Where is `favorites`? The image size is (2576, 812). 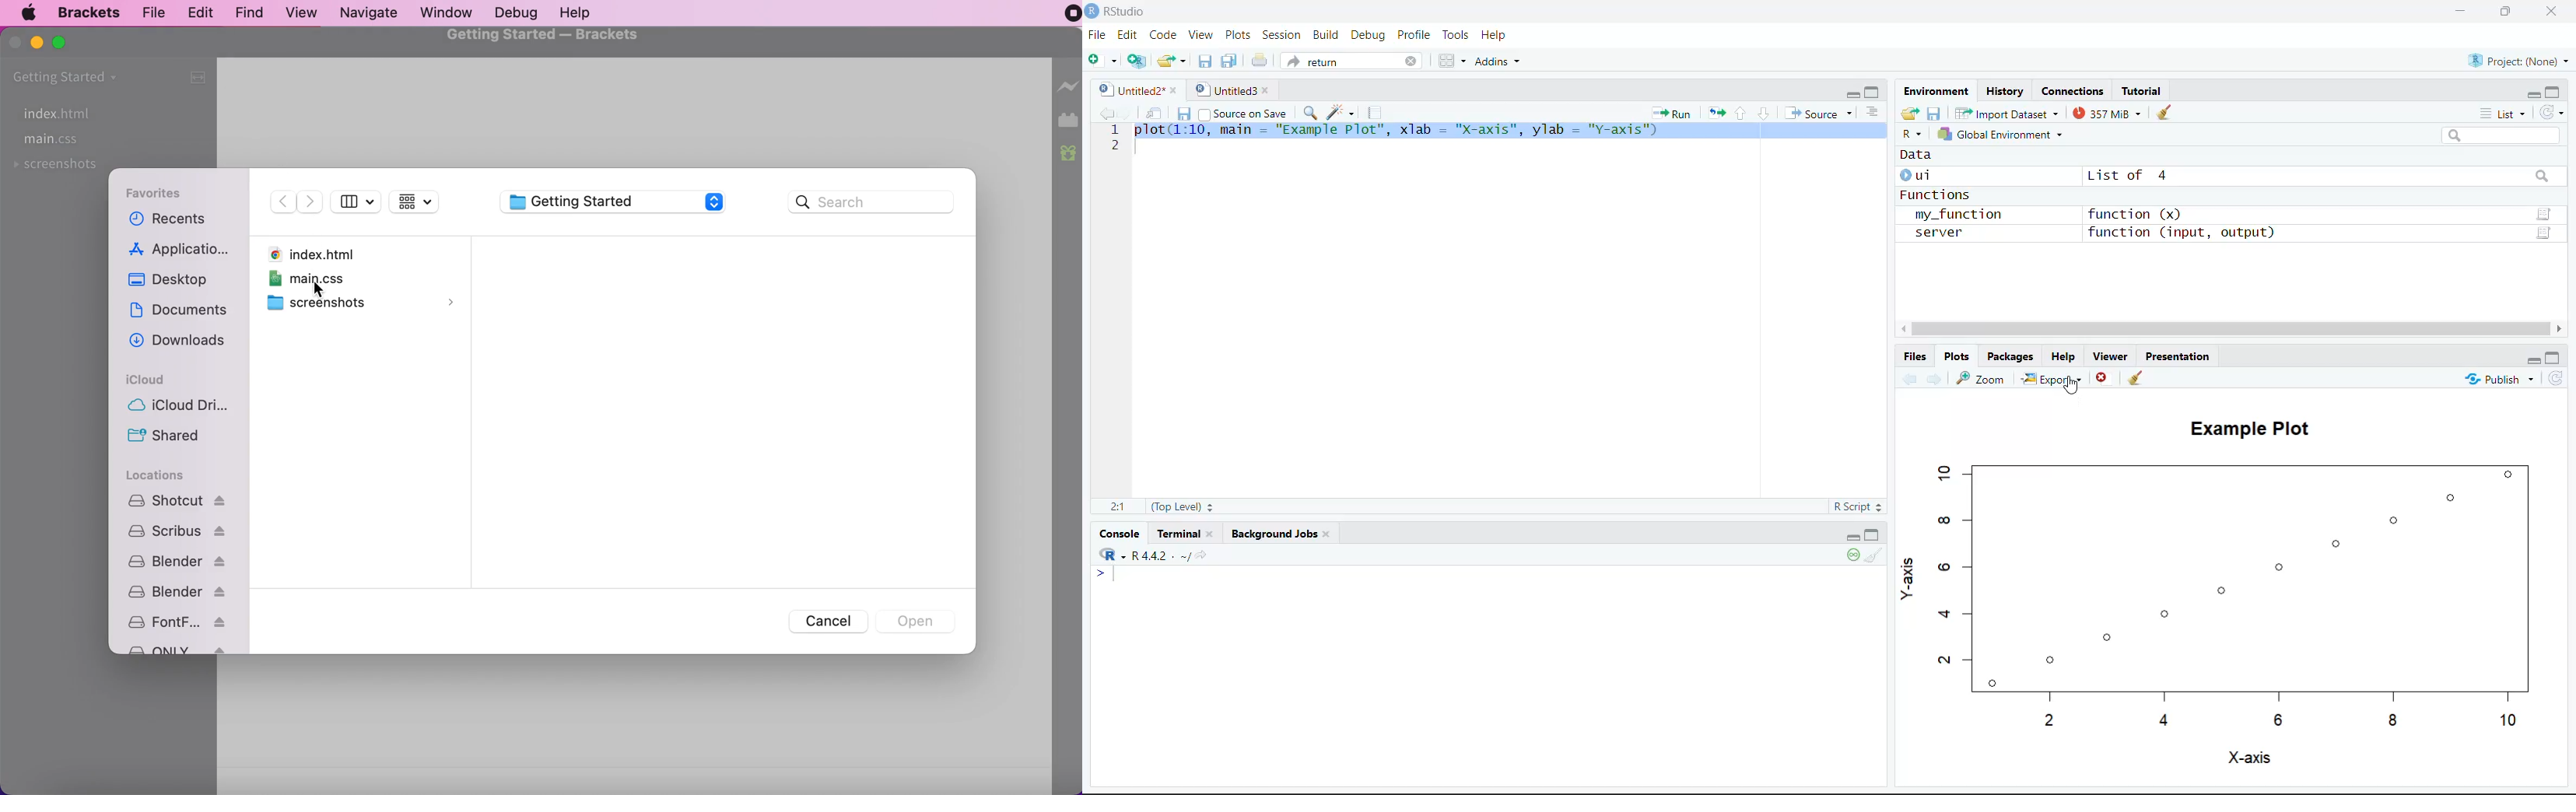 favorites is located at coordinates (163, 193).